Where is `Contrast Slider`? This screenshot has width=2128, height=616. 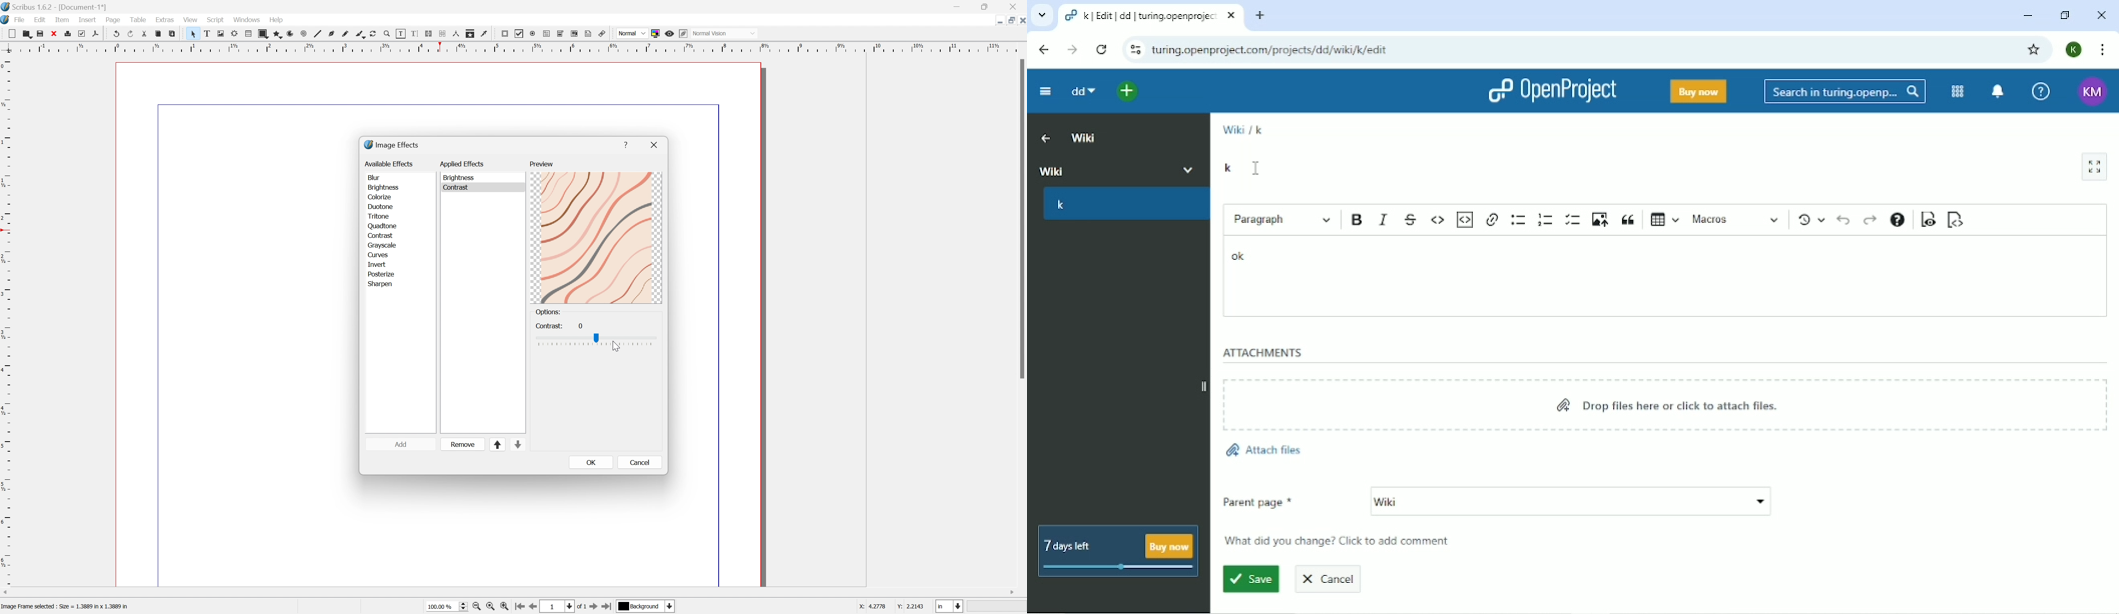
Contrast Slider is located at coordinates (598, 340).